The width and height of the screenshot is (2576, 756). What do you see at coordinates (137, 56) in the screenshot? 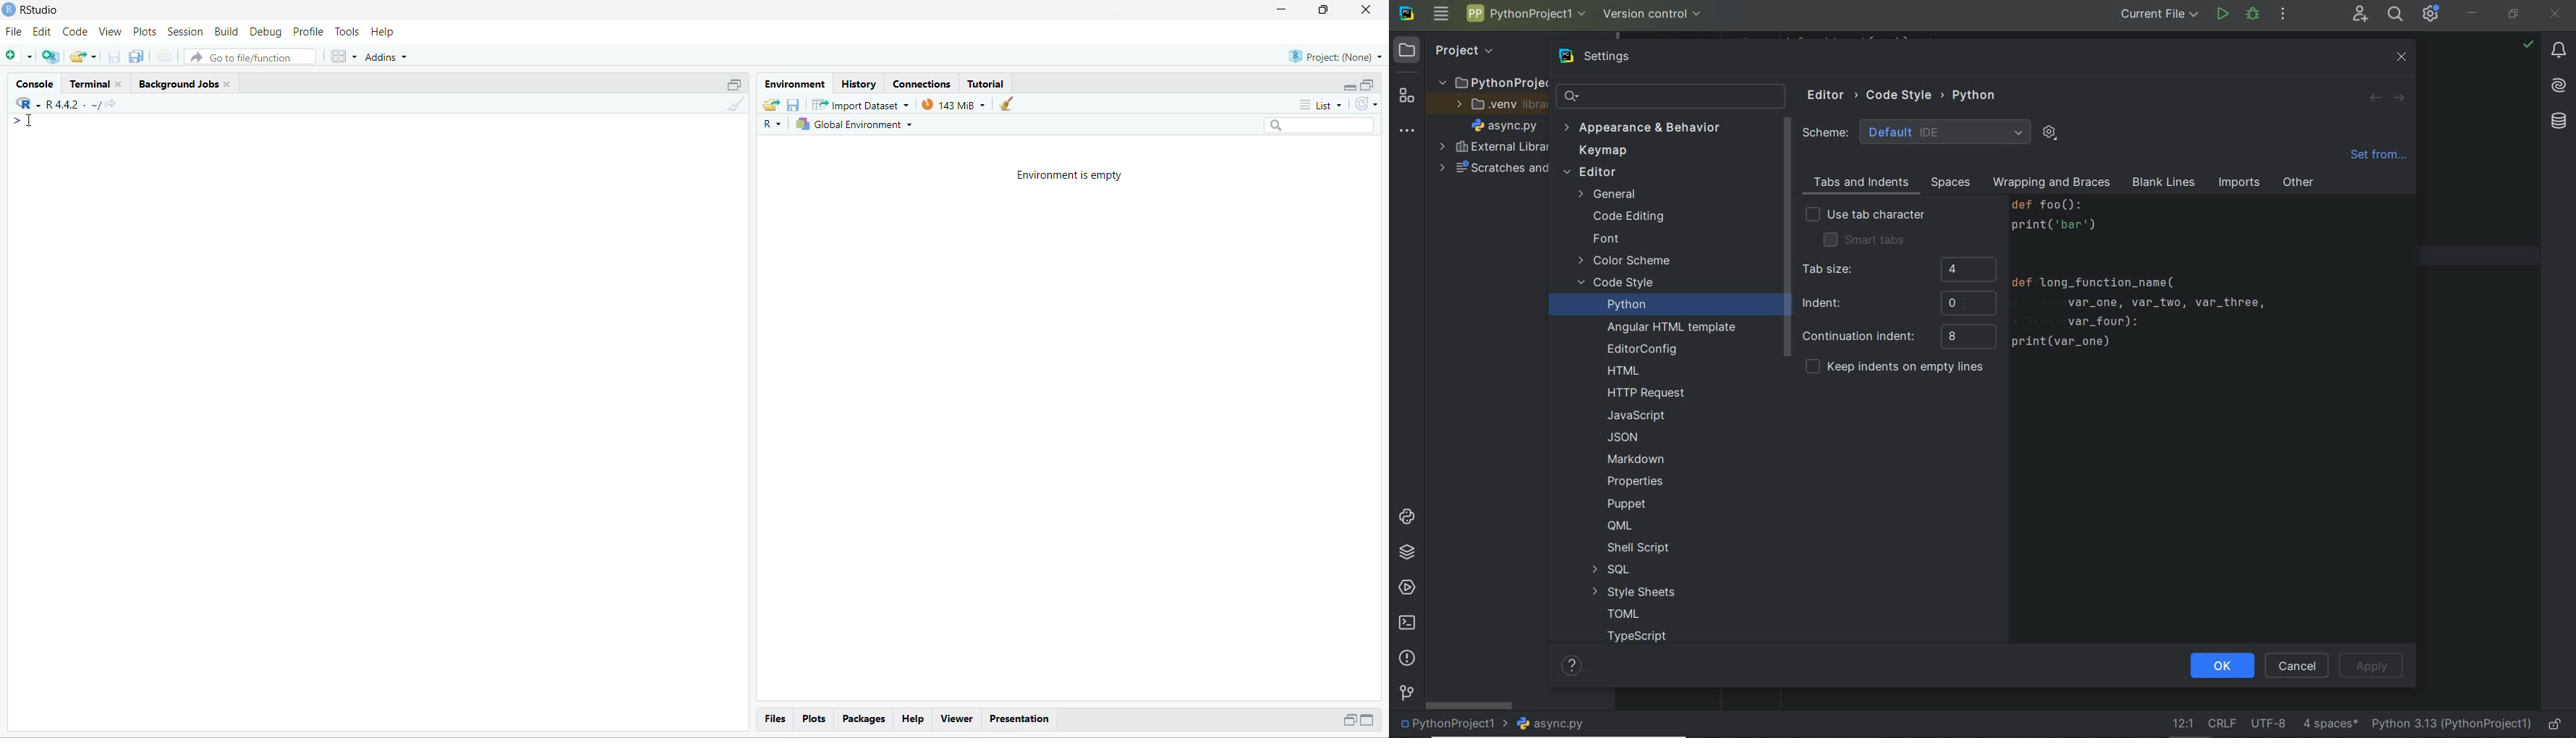
I see `copy` at bounding box center [137, 56].